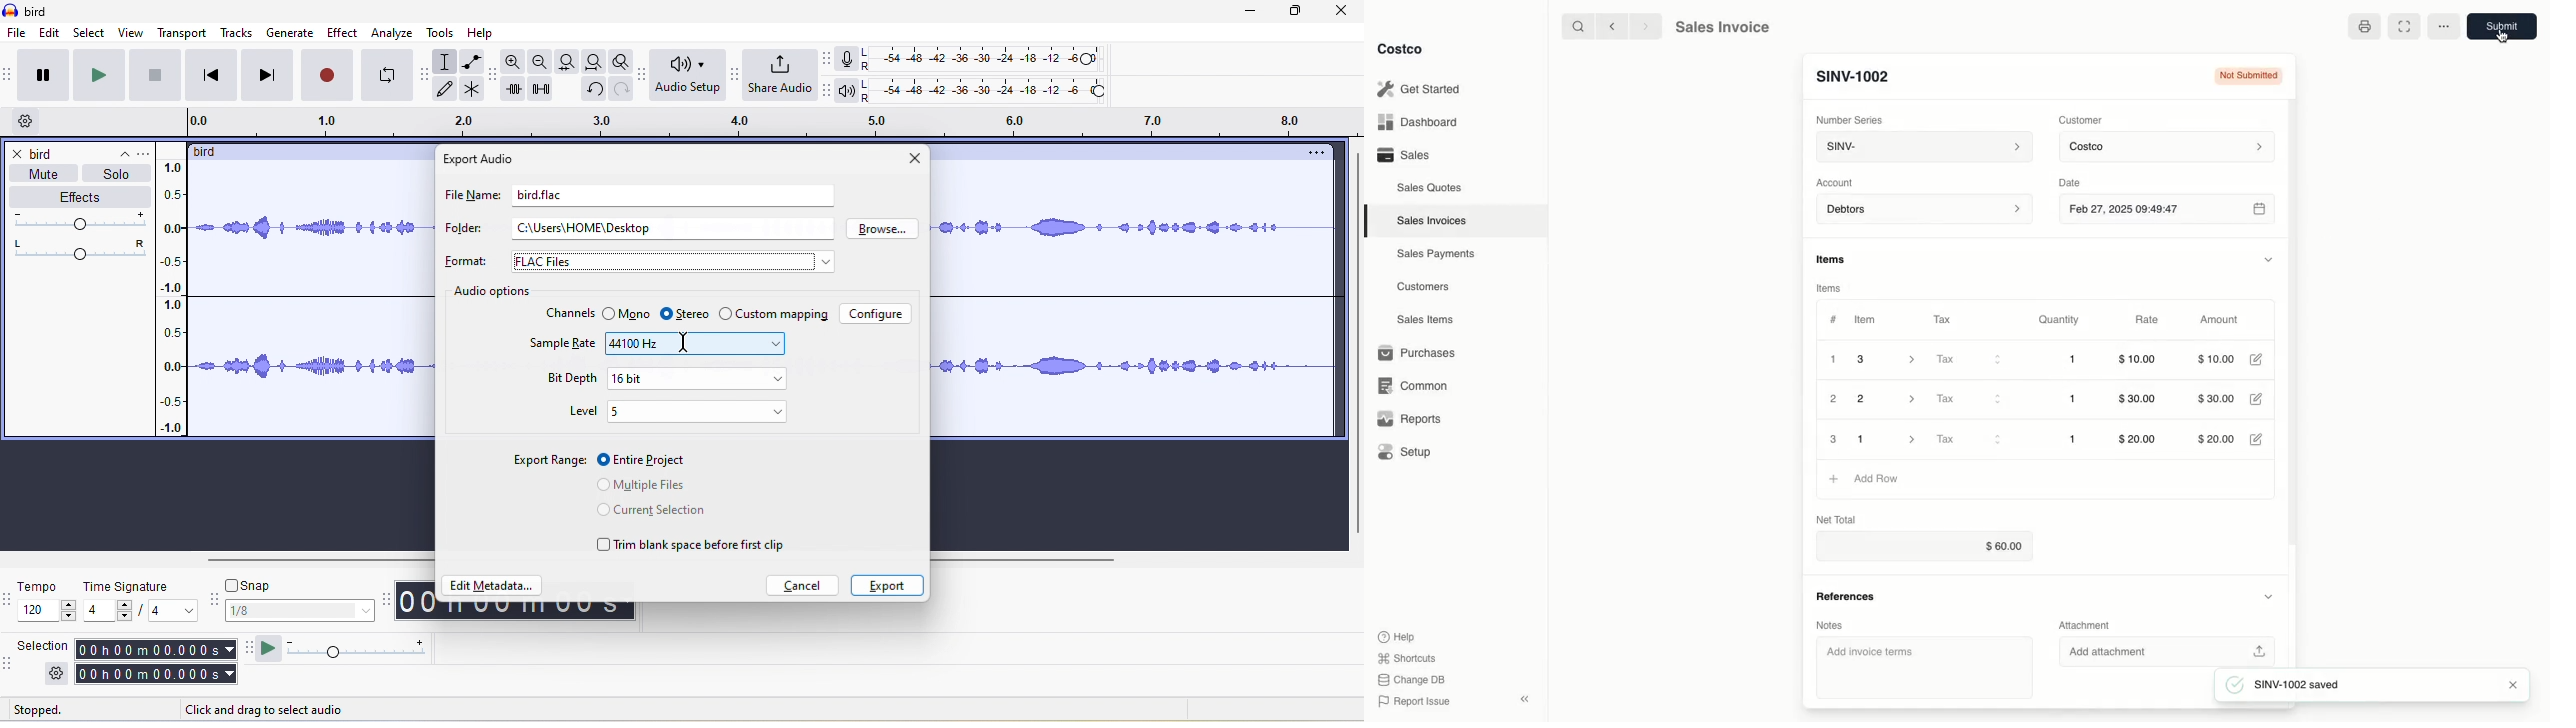 The width and height of the screenshot is (2576, 728). Describe the element at coordinates (2445, 26) in the screenshot. I see `More options` at that location.